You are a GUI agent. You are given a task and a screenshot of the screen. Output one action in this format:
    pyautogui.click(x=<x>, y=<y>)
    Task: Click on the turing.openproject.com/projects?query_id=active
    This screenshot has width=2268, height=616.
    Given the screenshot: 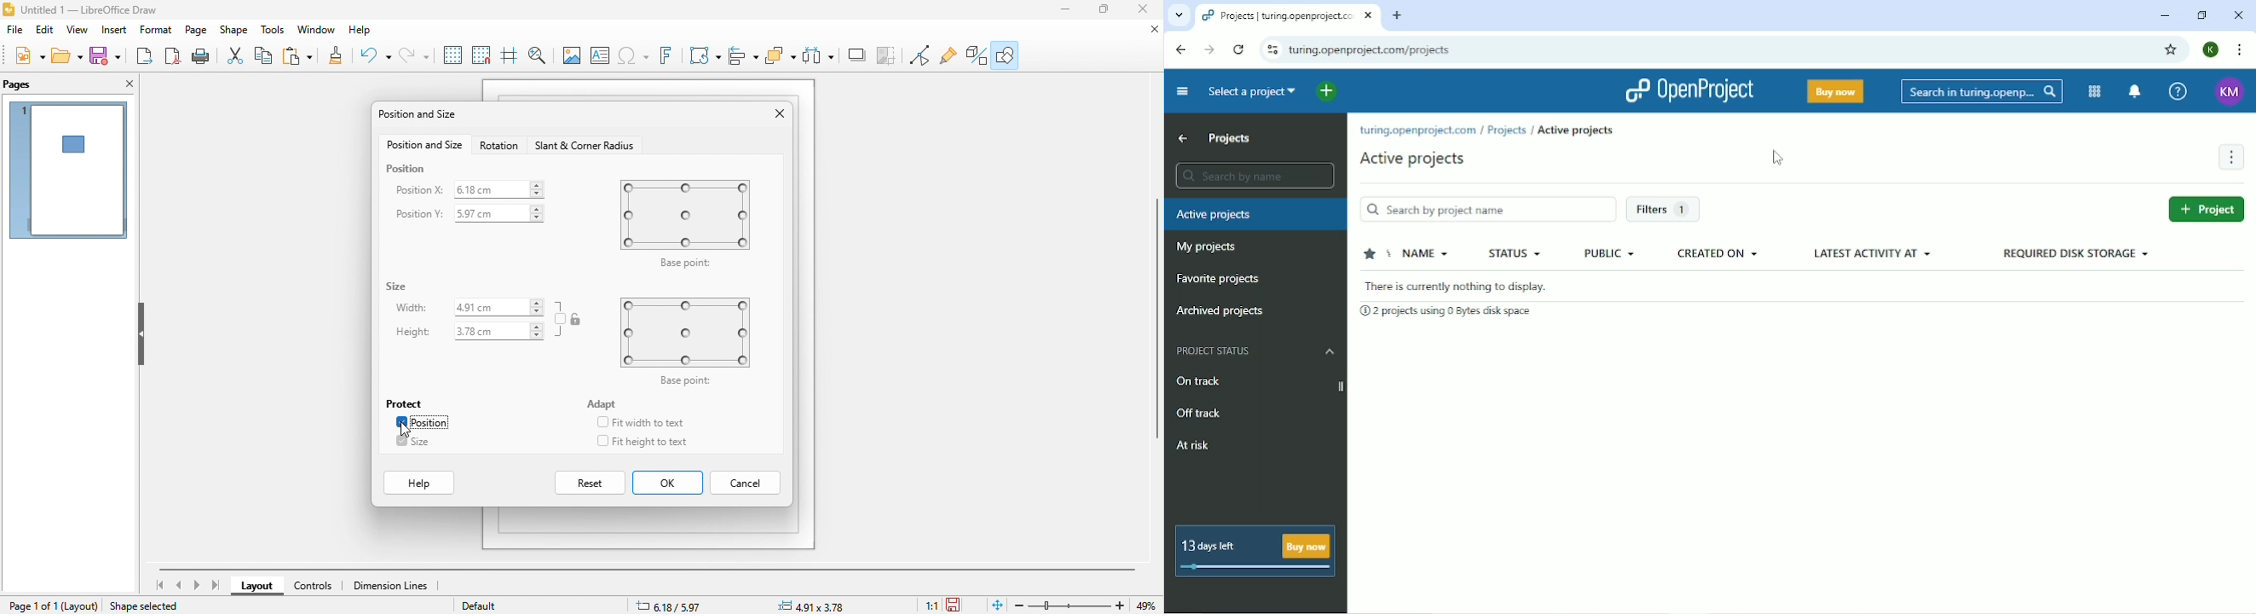 What is the action you would take?
    pyautogui.click(x=1427, y=51)
    